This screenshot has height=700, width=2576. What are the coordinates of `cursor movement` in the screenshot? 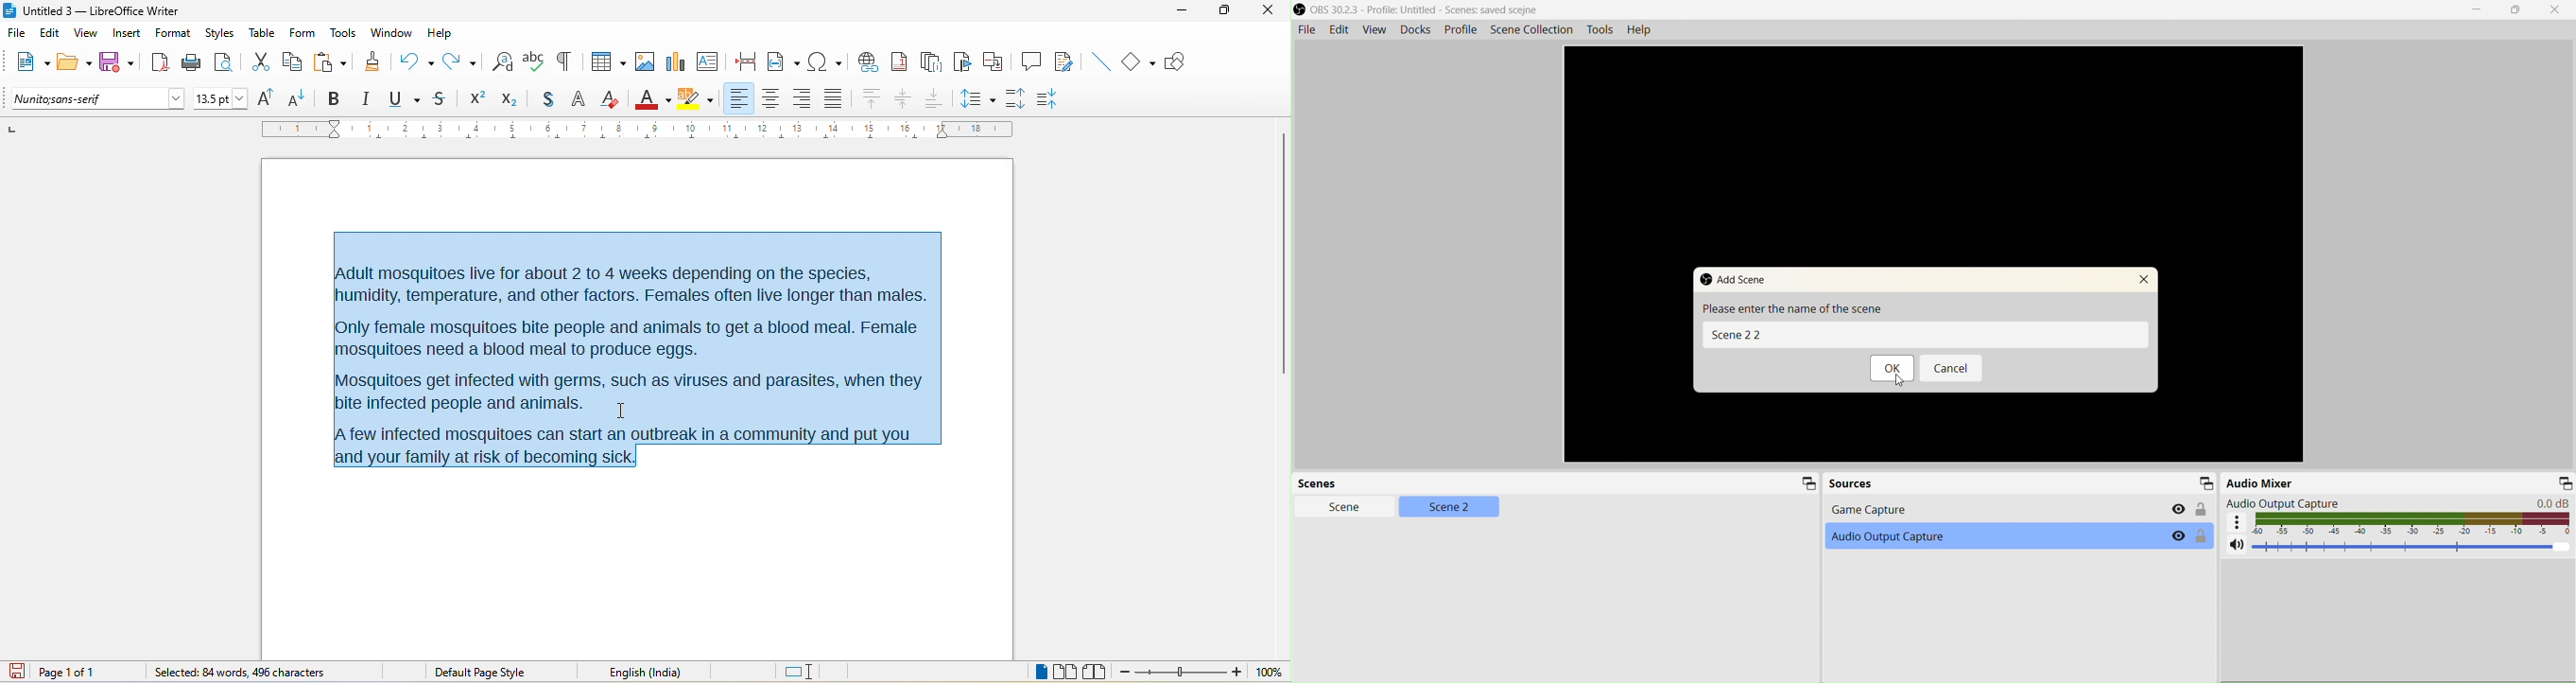 It's located at (624, 412).